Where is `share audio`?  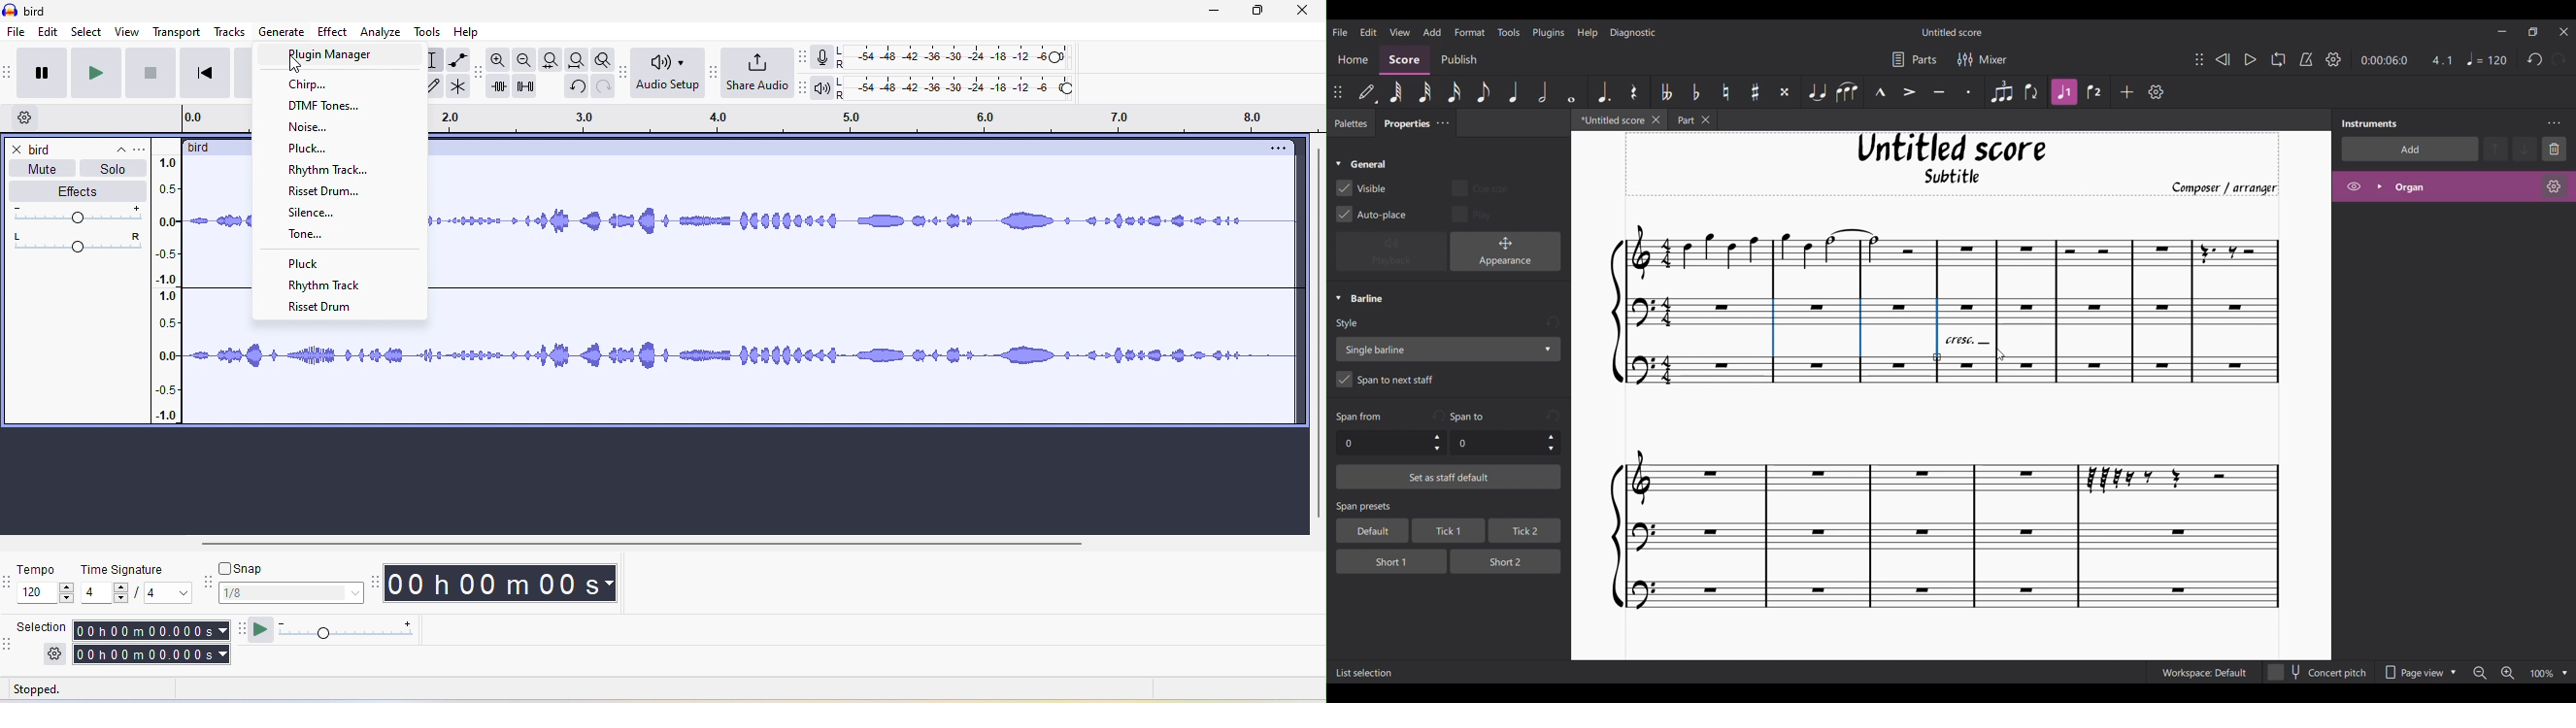
share audio is located at coordinates (756, 73).